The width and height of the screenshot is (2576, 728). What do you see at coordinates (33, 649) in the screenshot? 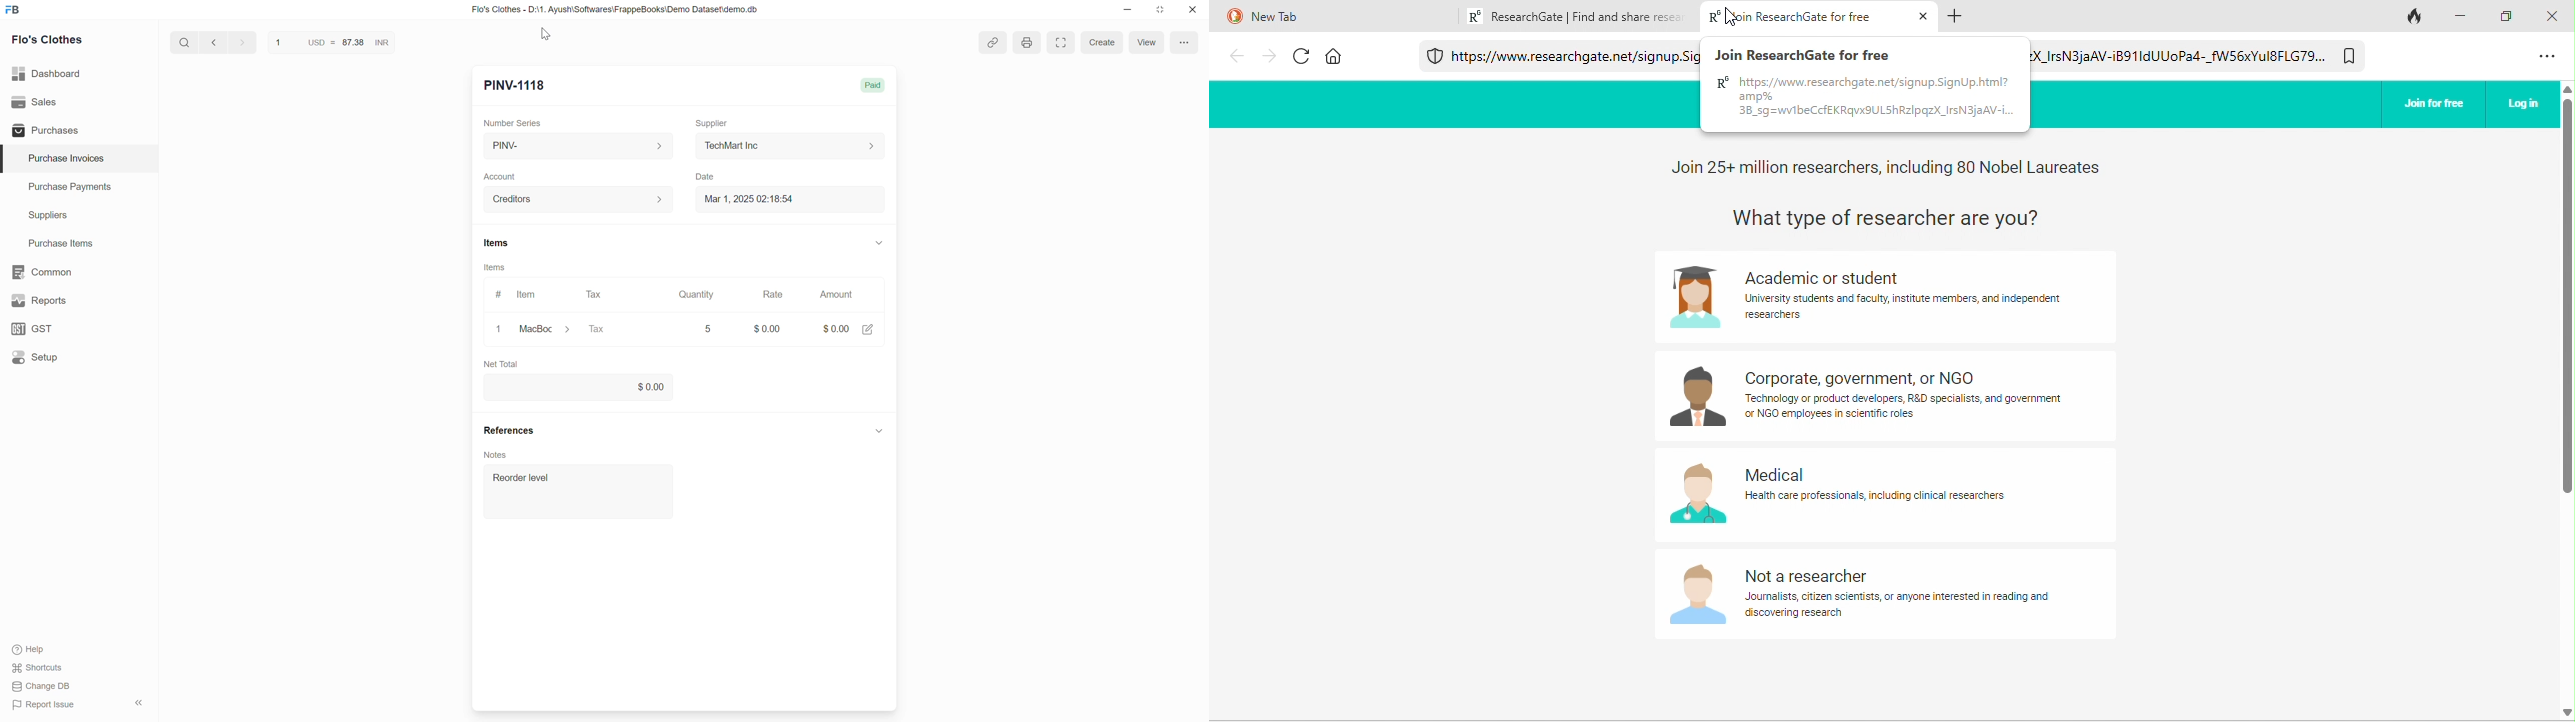
I see `Help` at bounding box center [33, 649].